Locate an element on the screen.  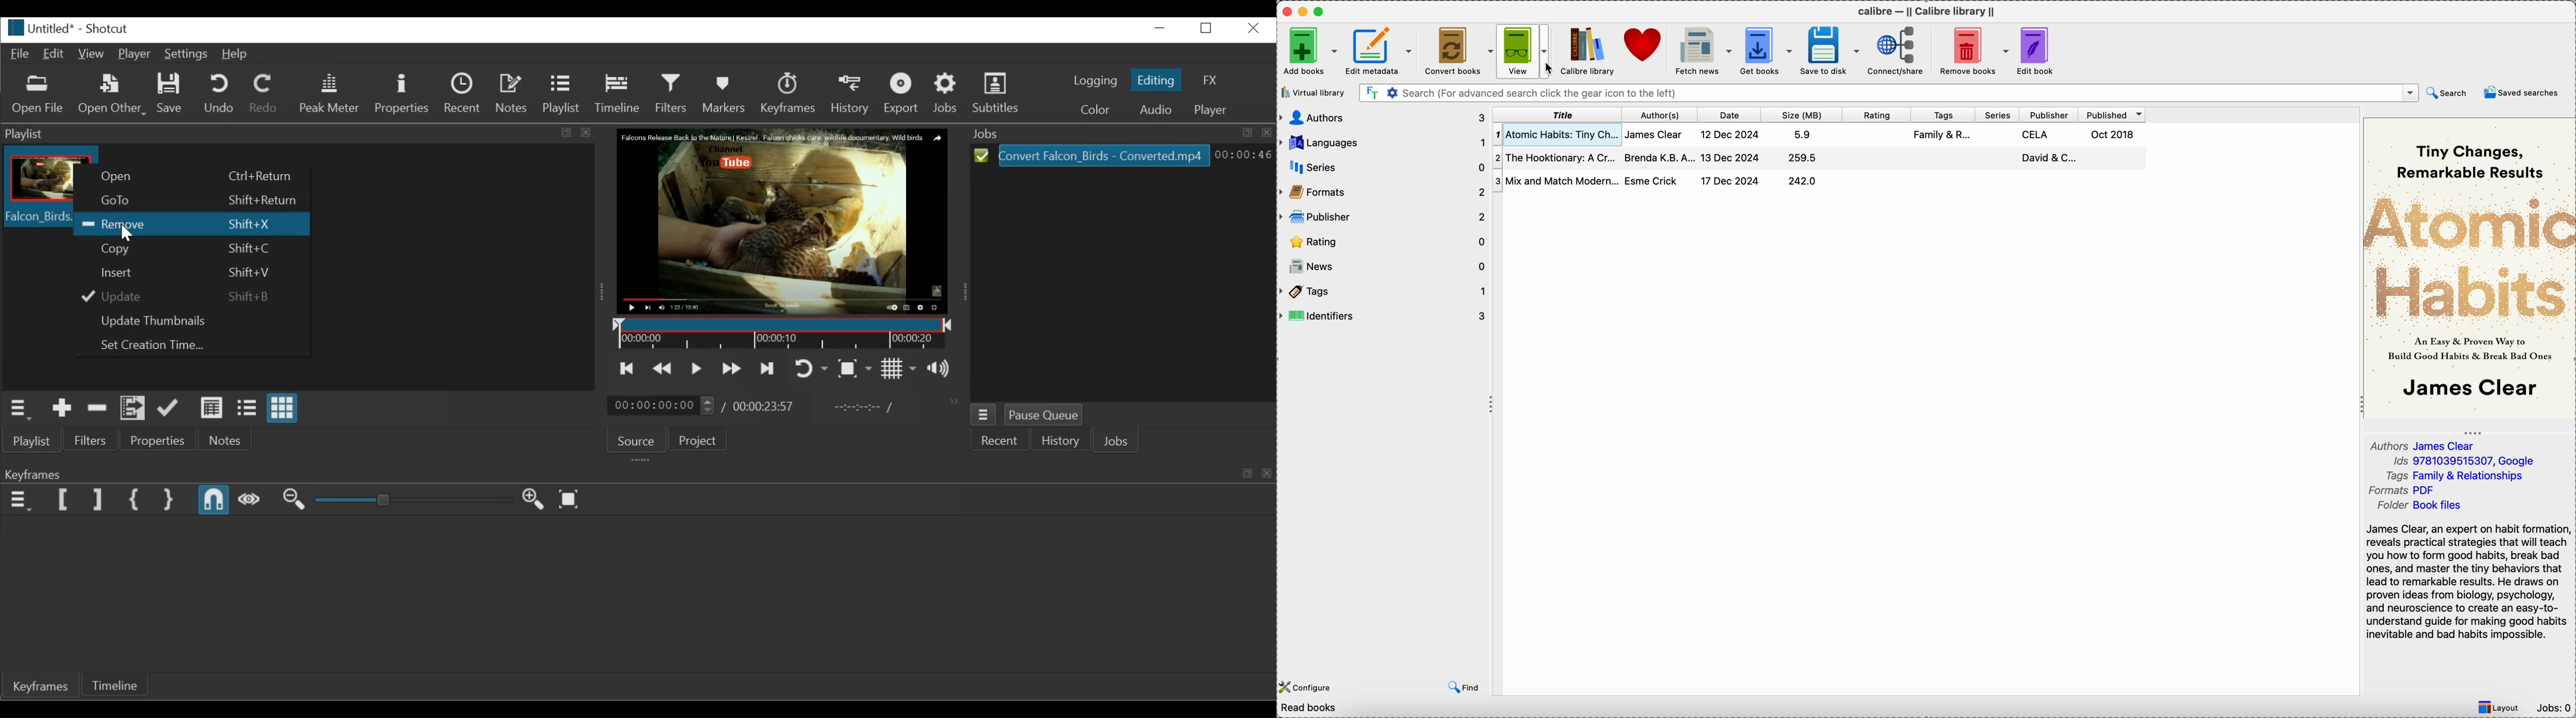
news is located at coordinates (1383, 266).